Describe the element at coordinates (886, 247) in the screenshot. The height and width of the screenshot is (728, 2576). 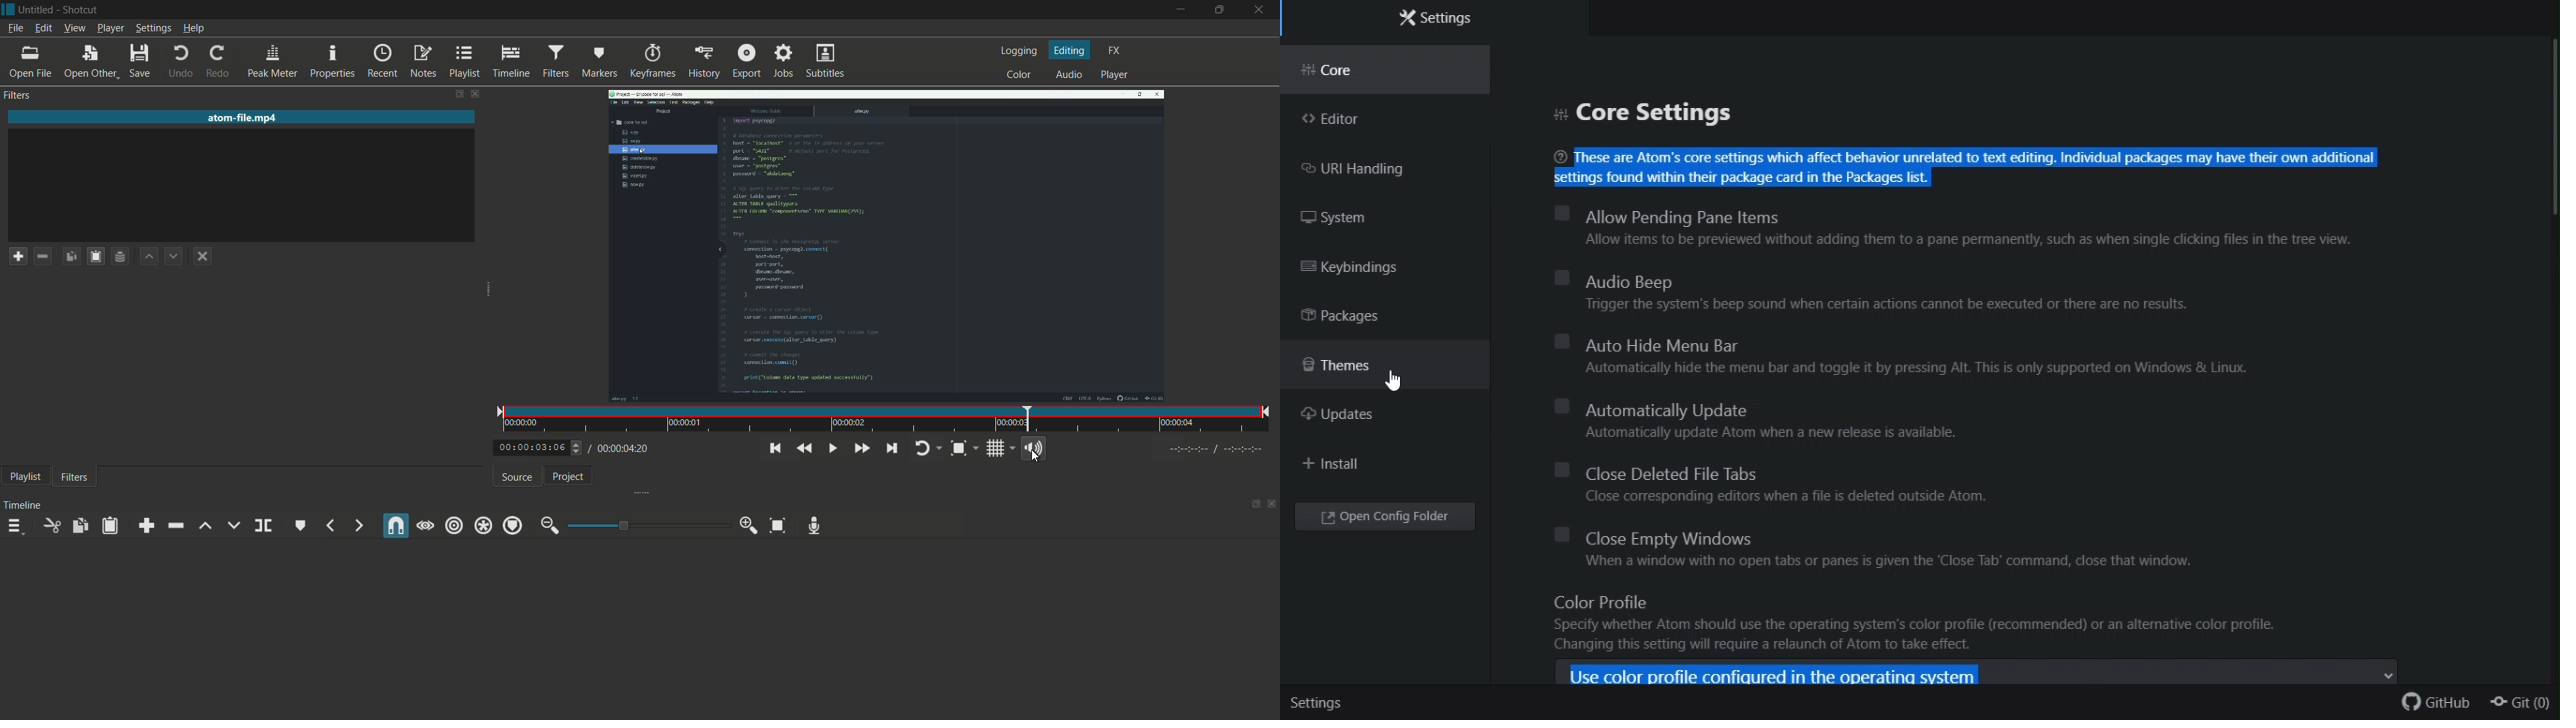
I see `imported video` at that location.